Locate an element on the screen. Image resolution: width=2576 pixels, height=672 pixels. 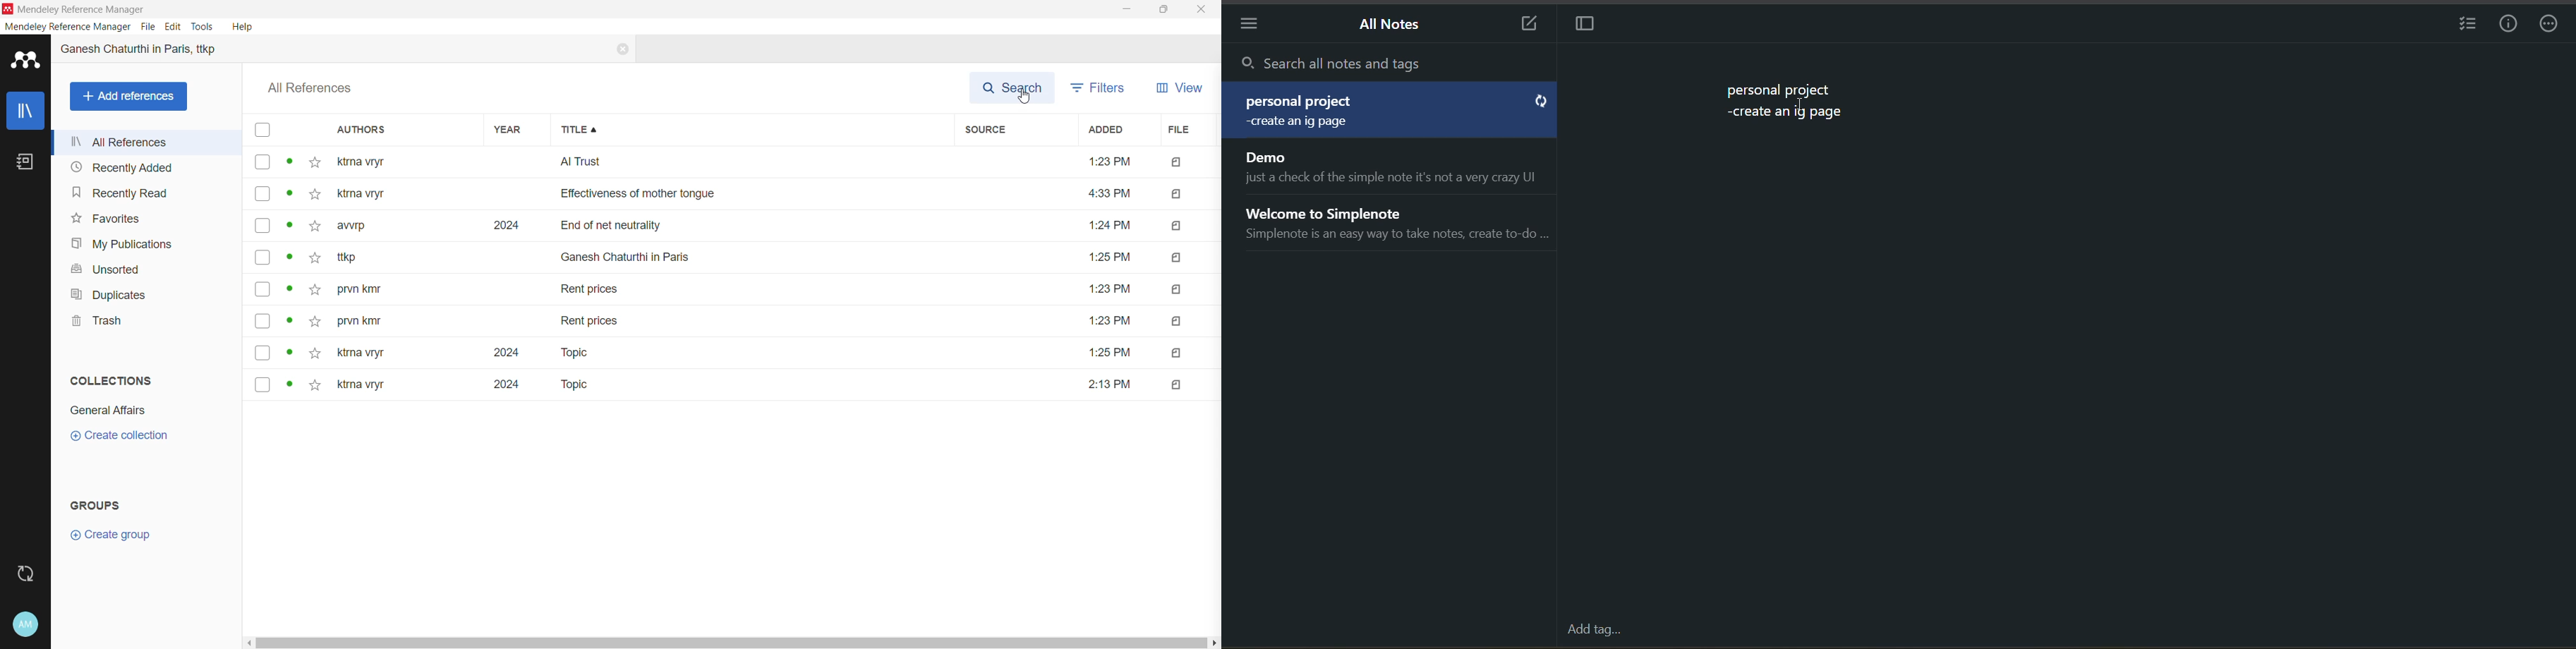
view status is located at coordinates (291, 194).